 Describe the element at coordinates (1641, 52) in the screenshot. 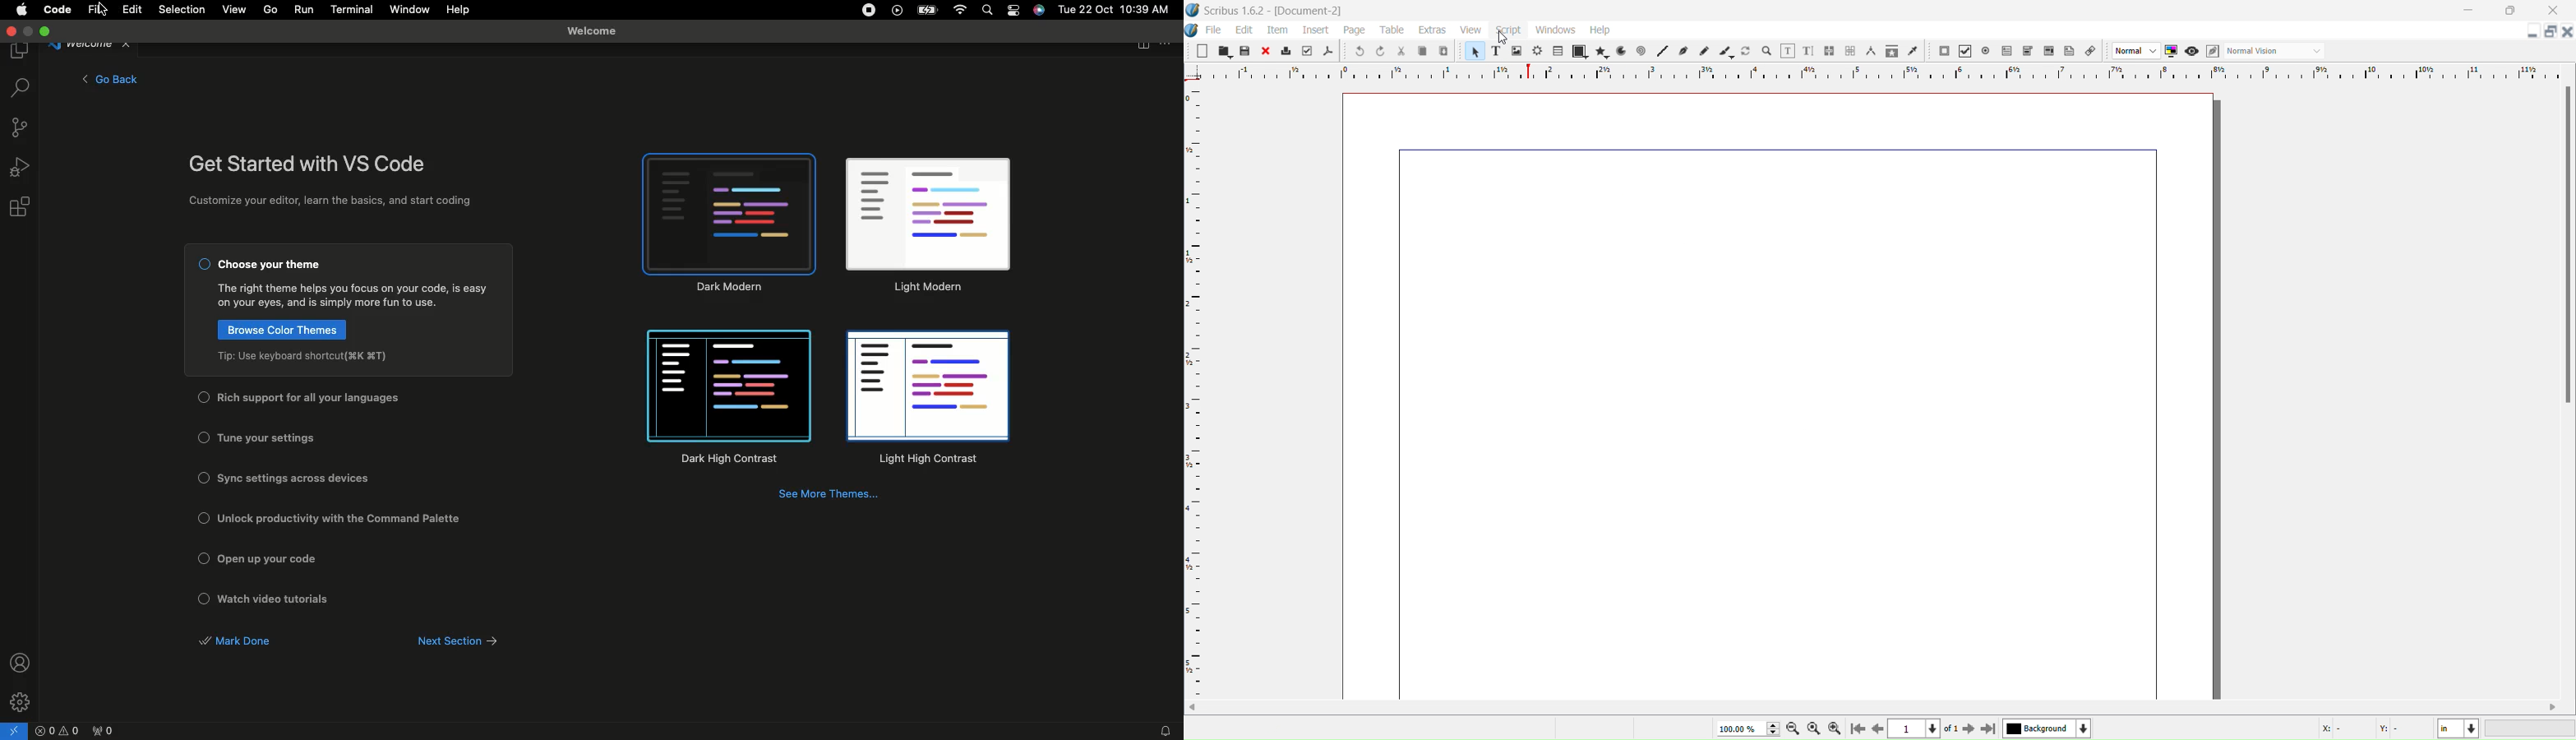

I see `Spiral` at that location.